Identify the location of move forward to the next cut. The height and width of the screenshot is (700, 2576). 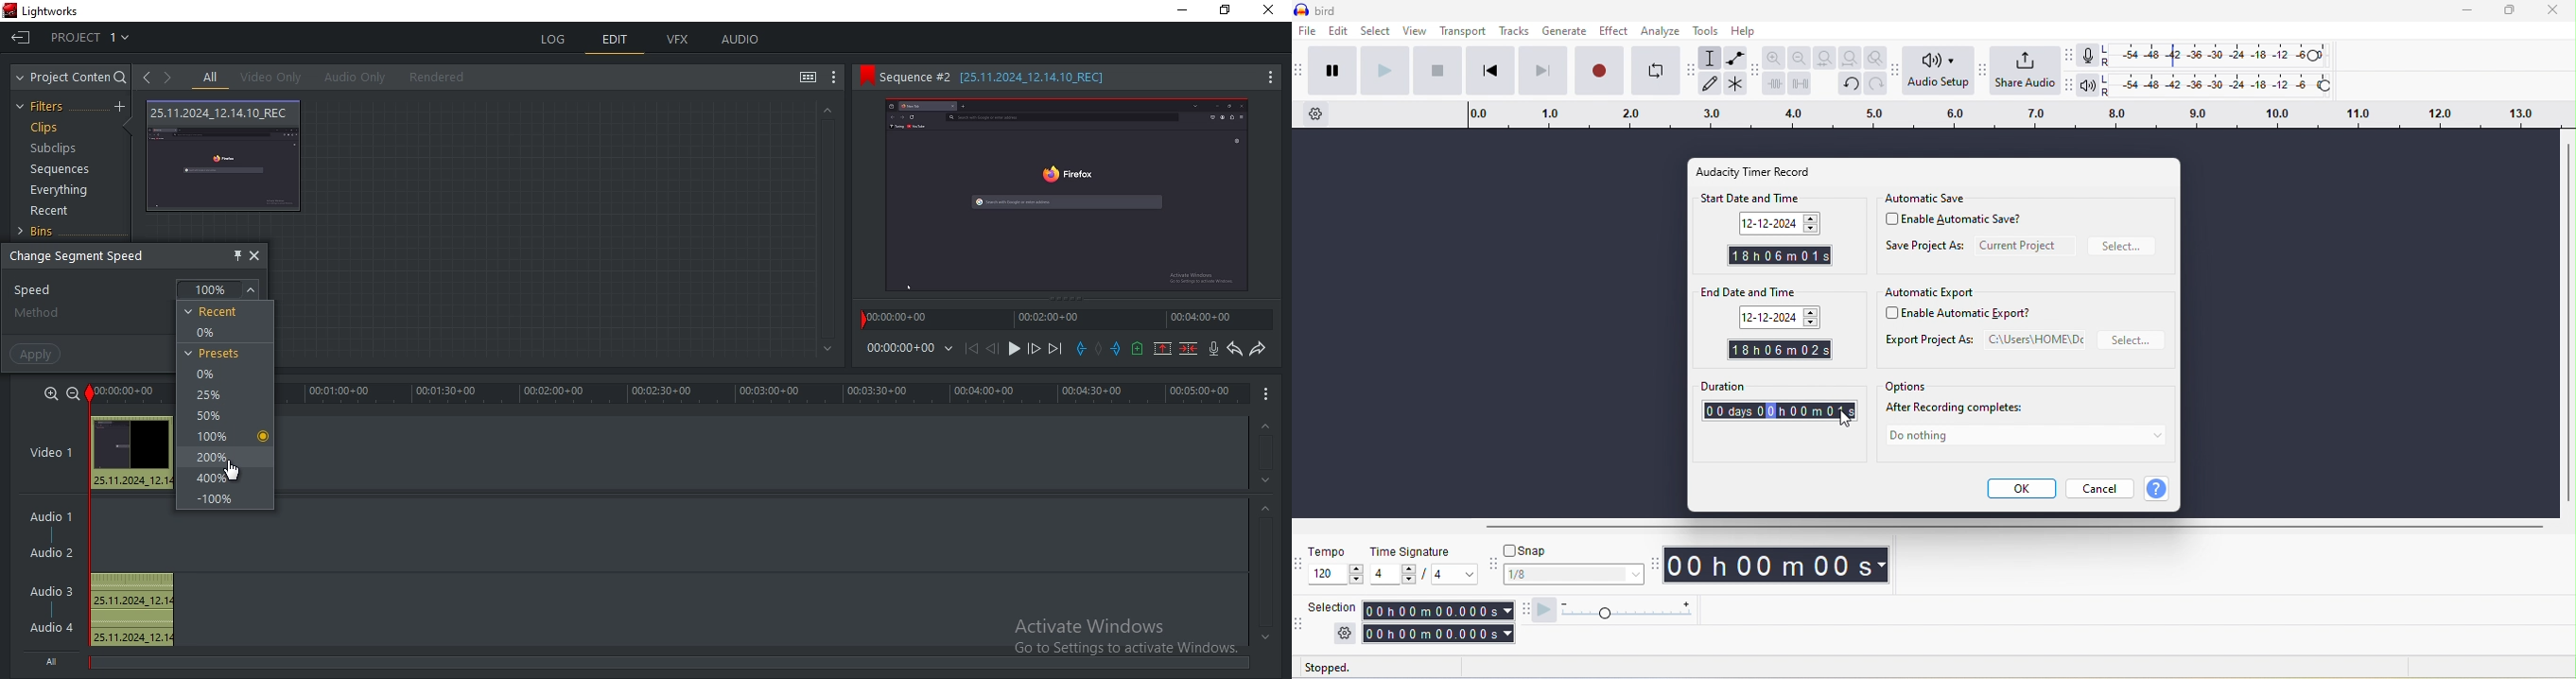
(1053, 349).